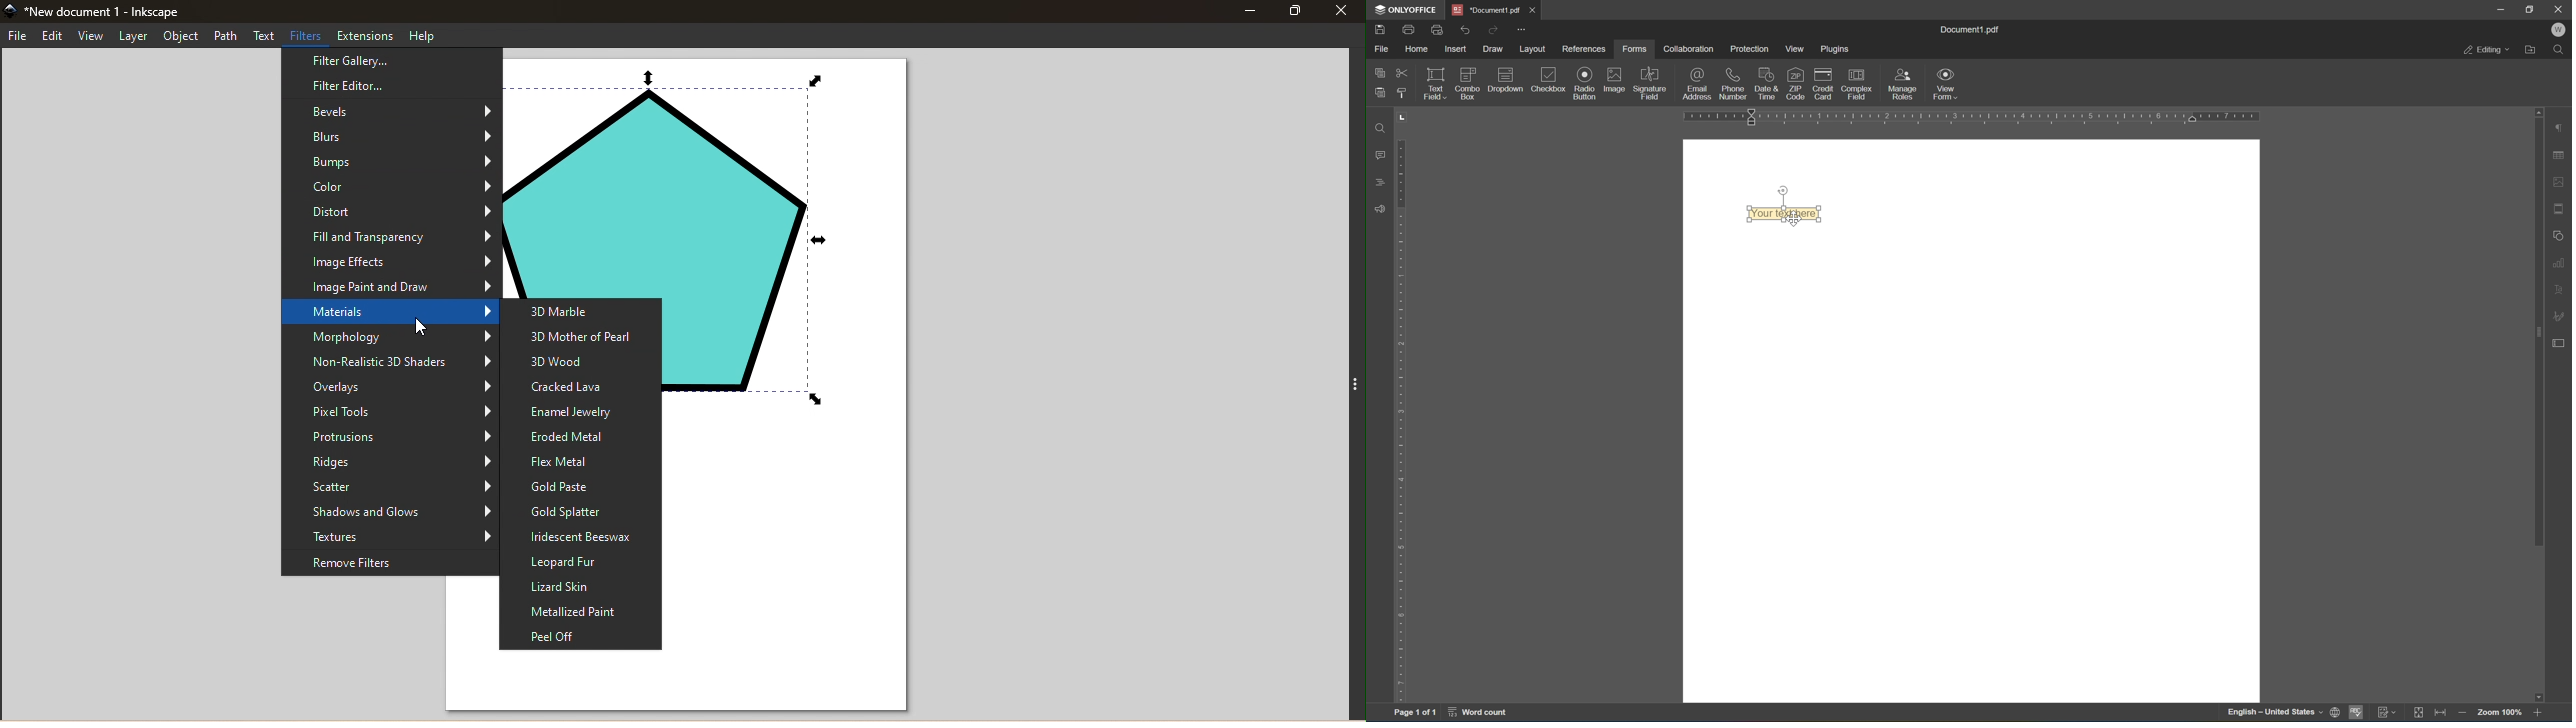 Image resolution: width=2576 pixels, height=728 pixels. Describe the element at coordinates (391, 288) in the screenshot. I see `Image Paint and Draw` at that location.